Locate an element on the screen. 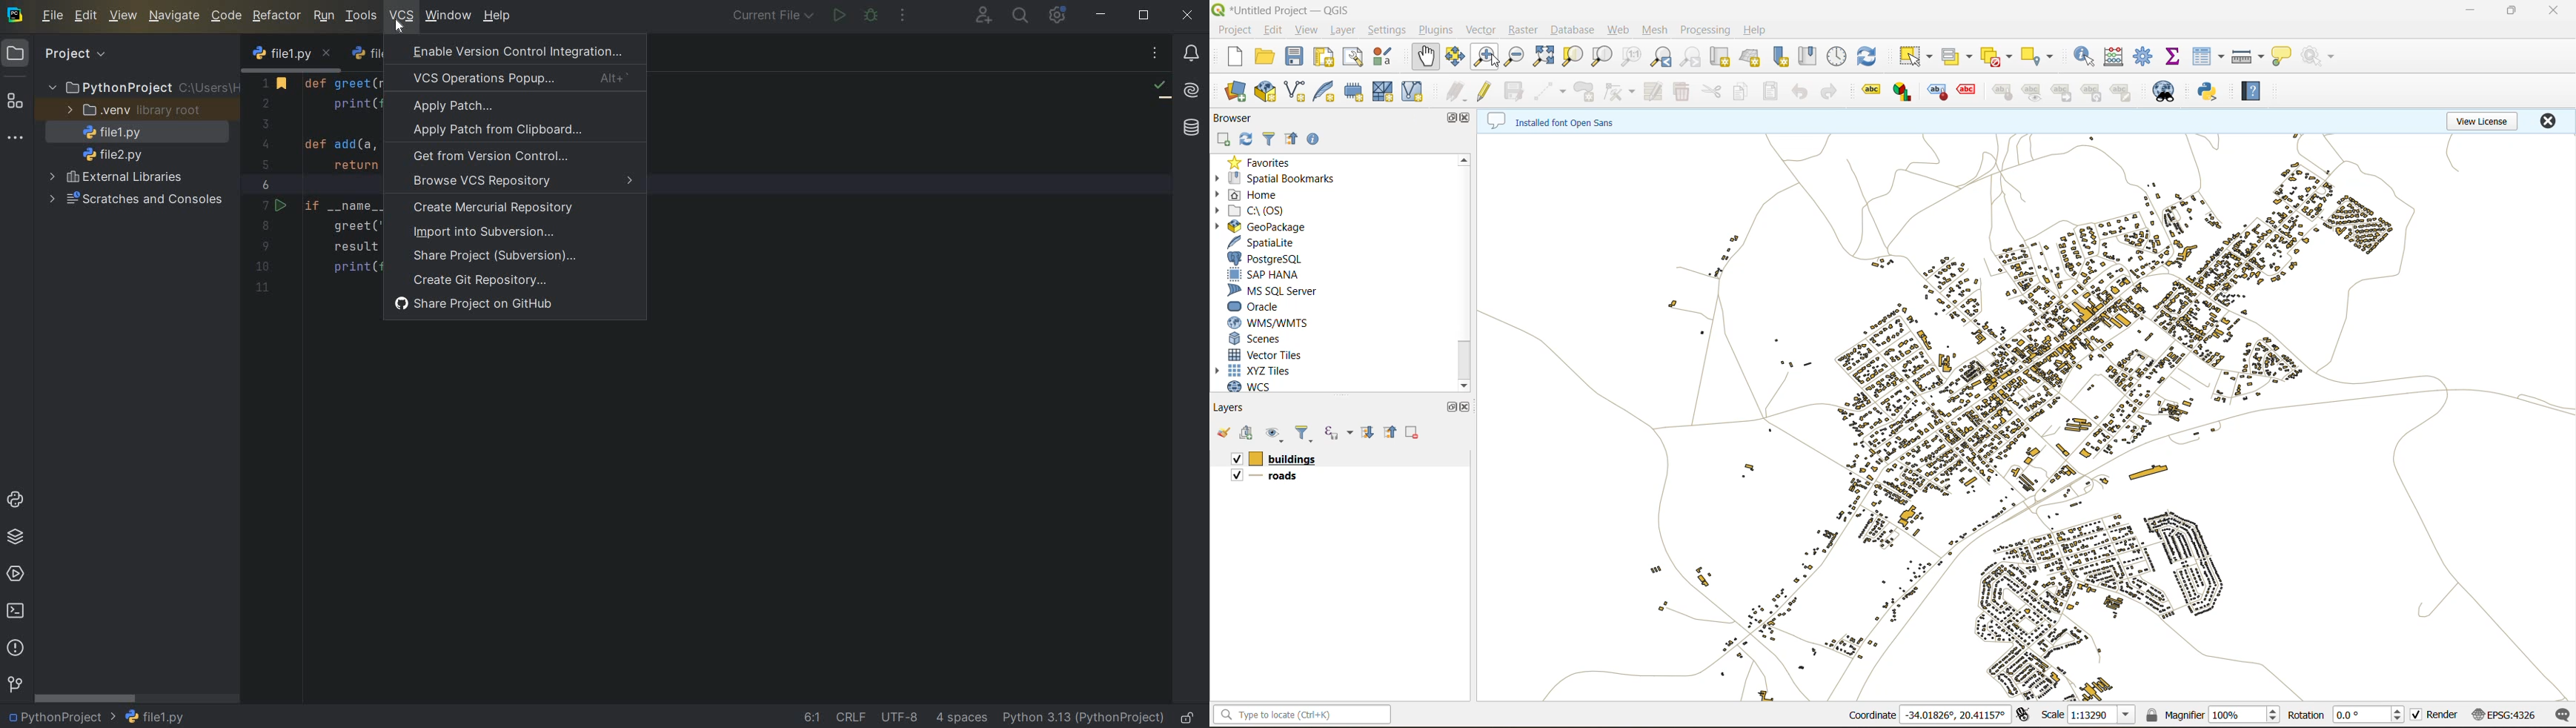  add is located at coordinates (1246, 434).